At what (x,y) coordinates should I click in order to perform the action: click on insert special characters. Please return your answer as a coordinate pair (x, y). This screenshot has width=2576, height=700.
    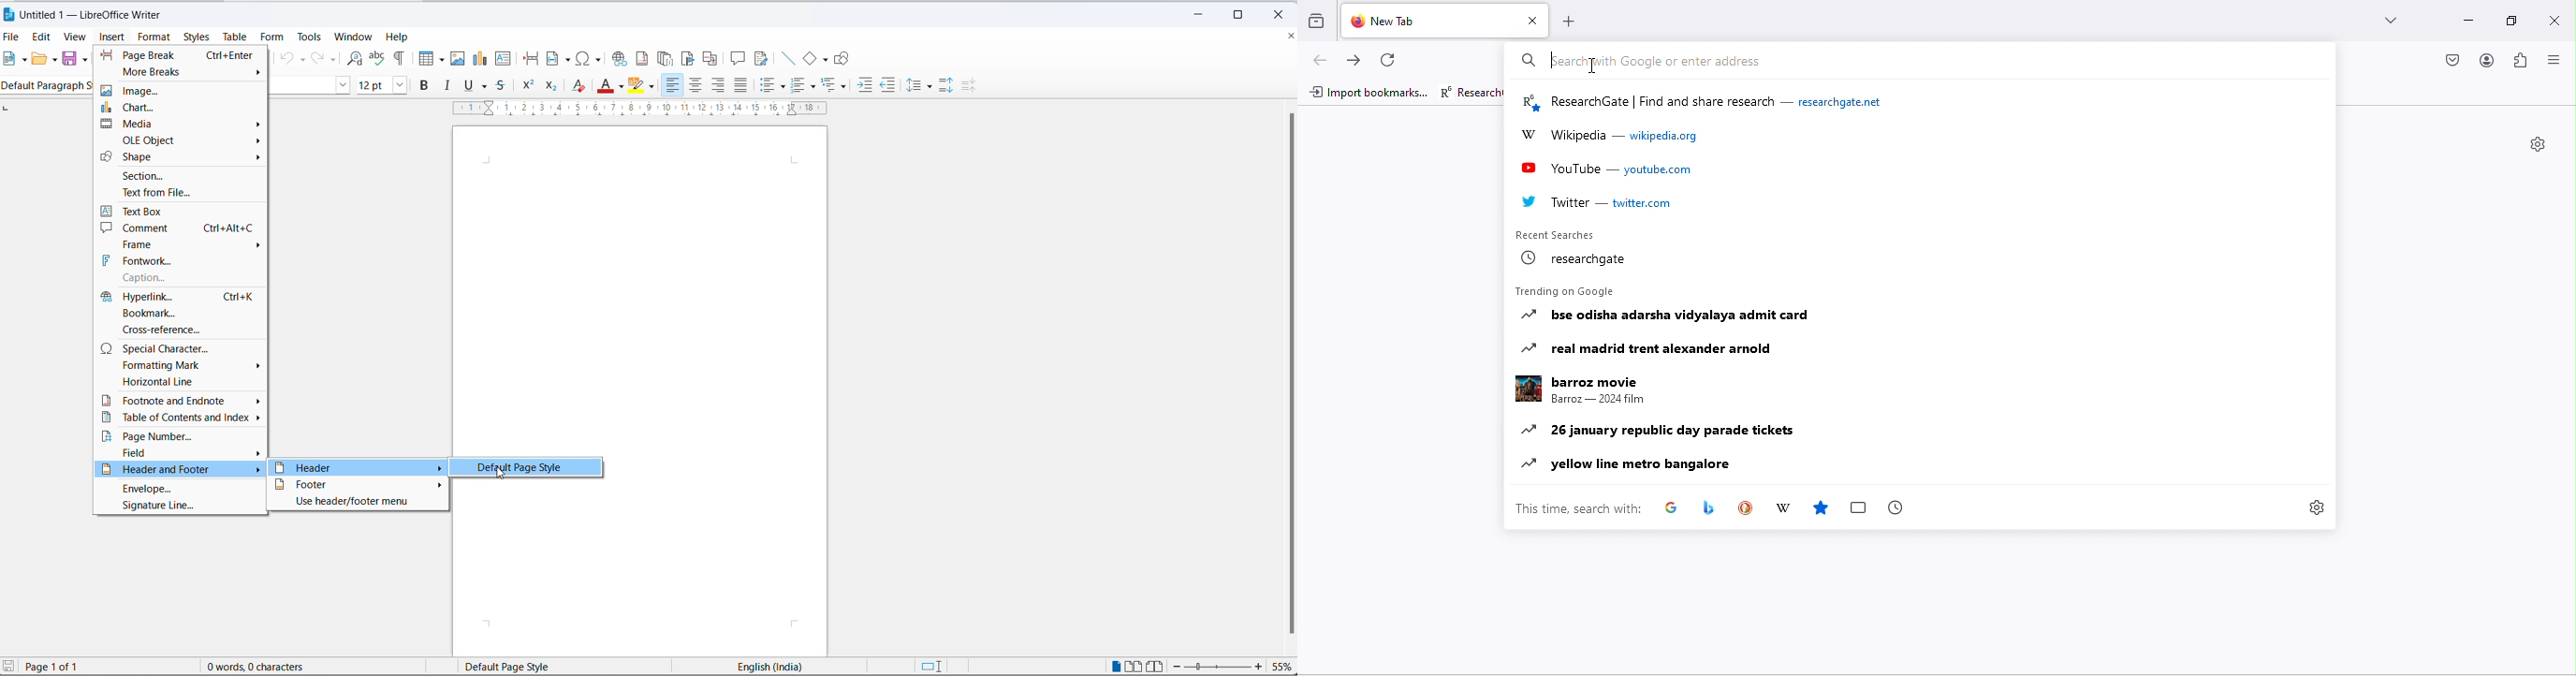
    Looking at the image, I should click on (591, 58).